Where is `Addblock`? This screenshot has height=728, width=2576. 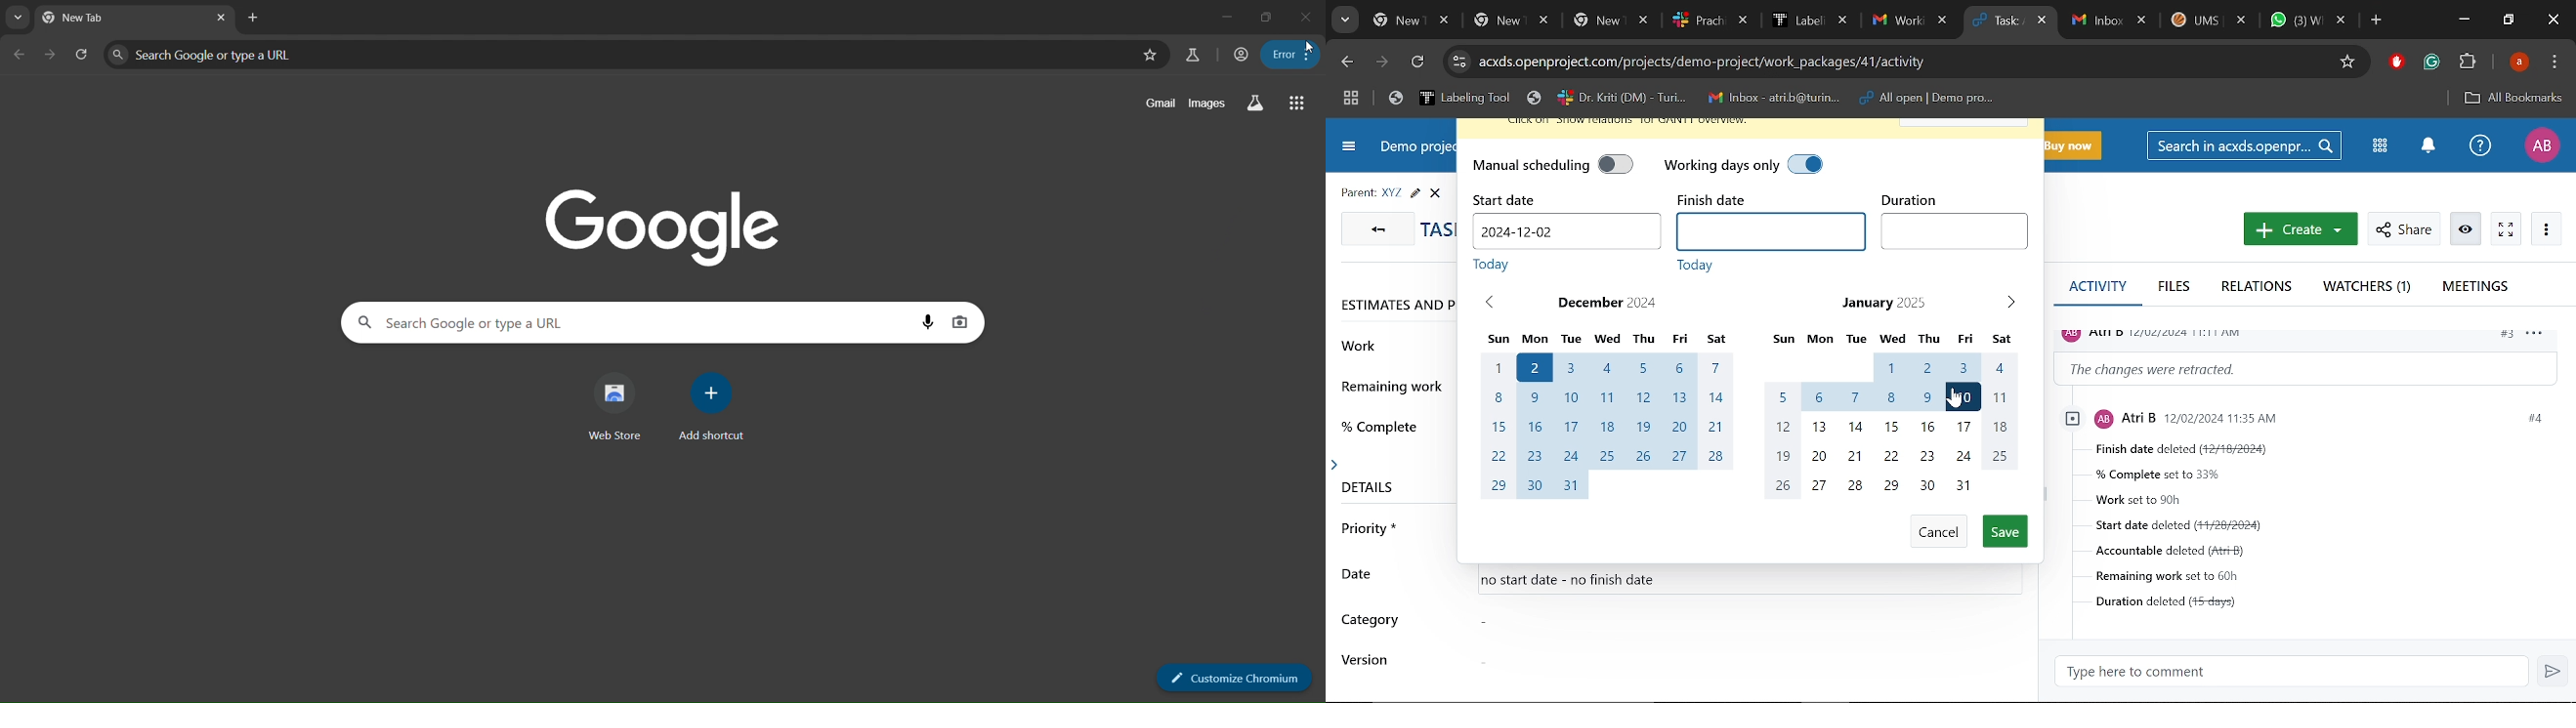 Addblock is located at coordinates (2396, 62).